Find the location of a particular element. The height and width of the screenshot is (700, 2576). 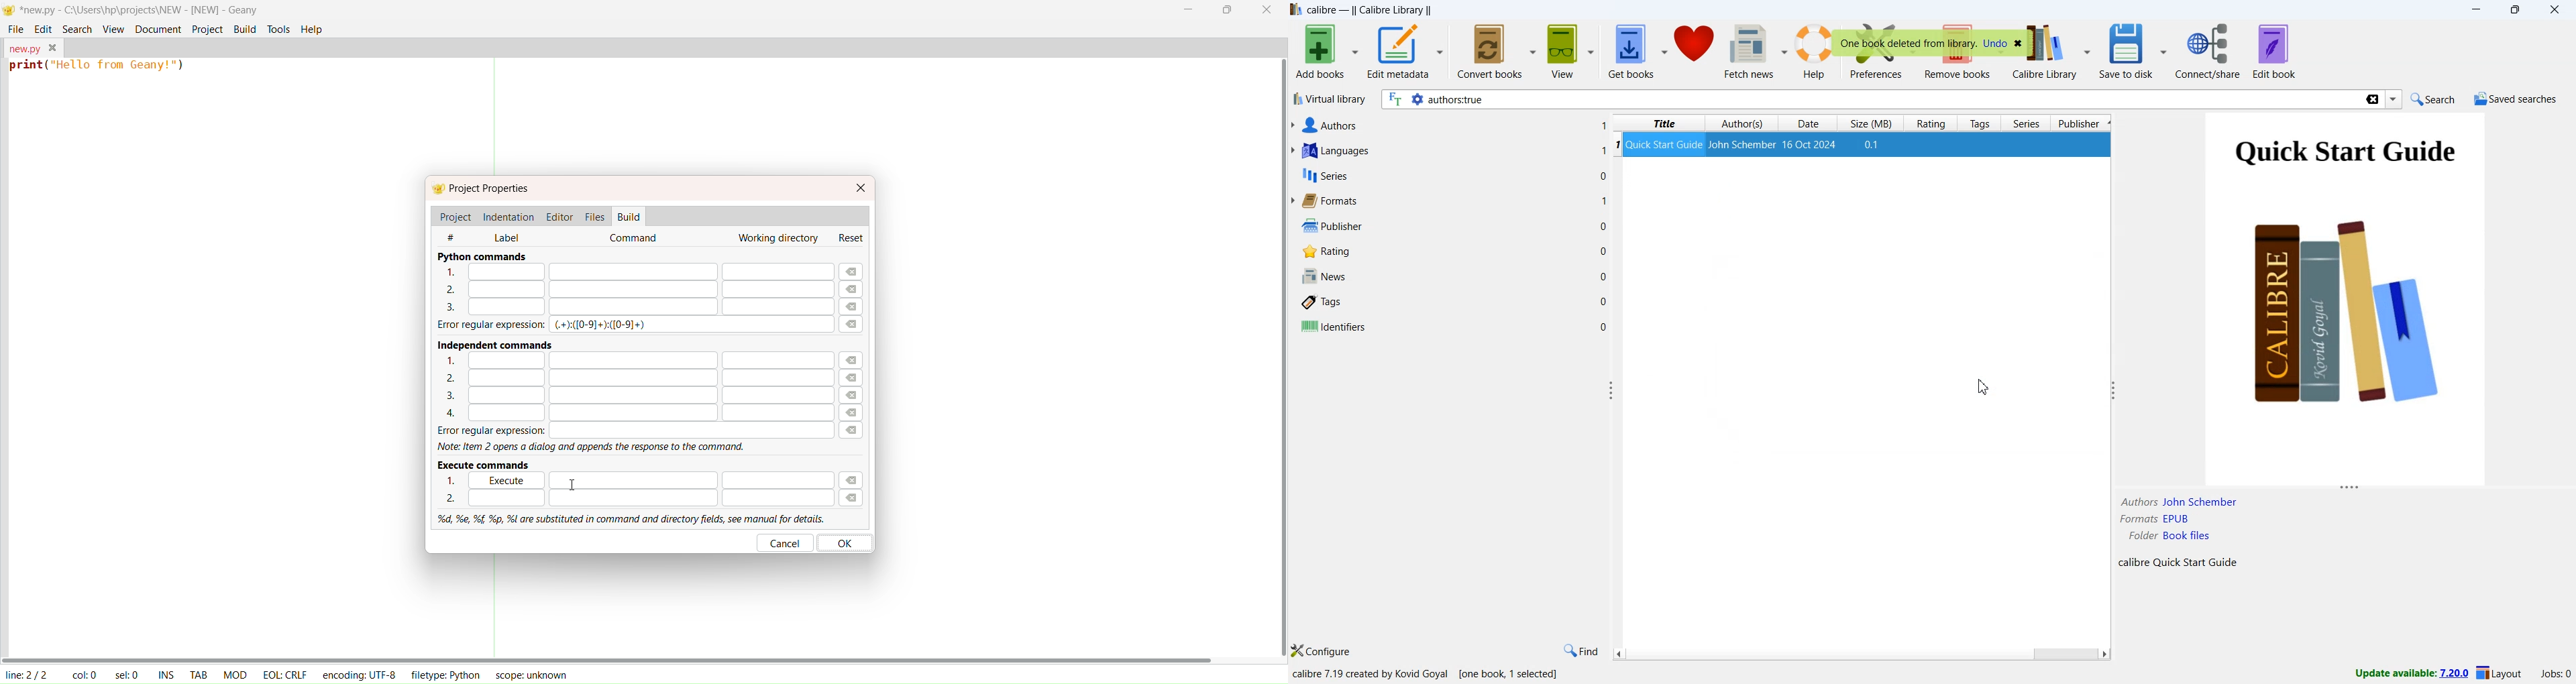

customize width is located at coordinates (2110, 390).